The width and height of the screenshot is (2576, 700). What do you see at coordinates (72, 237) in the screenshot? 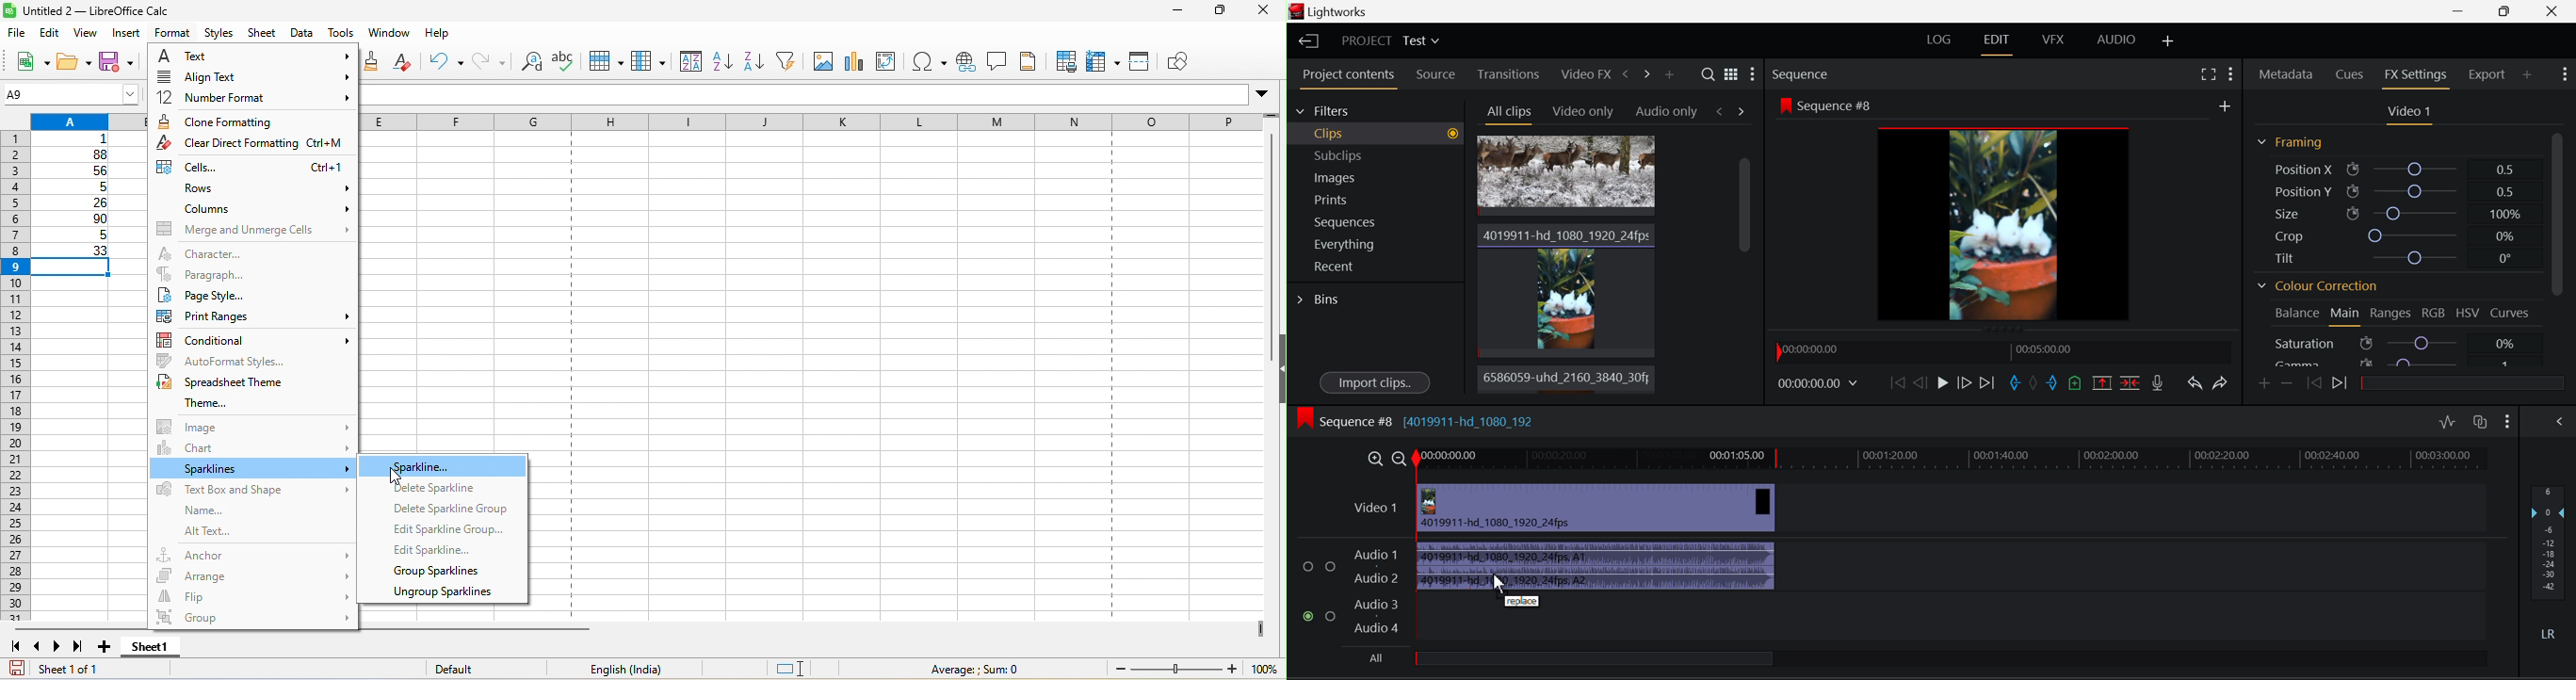
I see `5` at bounding box center [72, 237].